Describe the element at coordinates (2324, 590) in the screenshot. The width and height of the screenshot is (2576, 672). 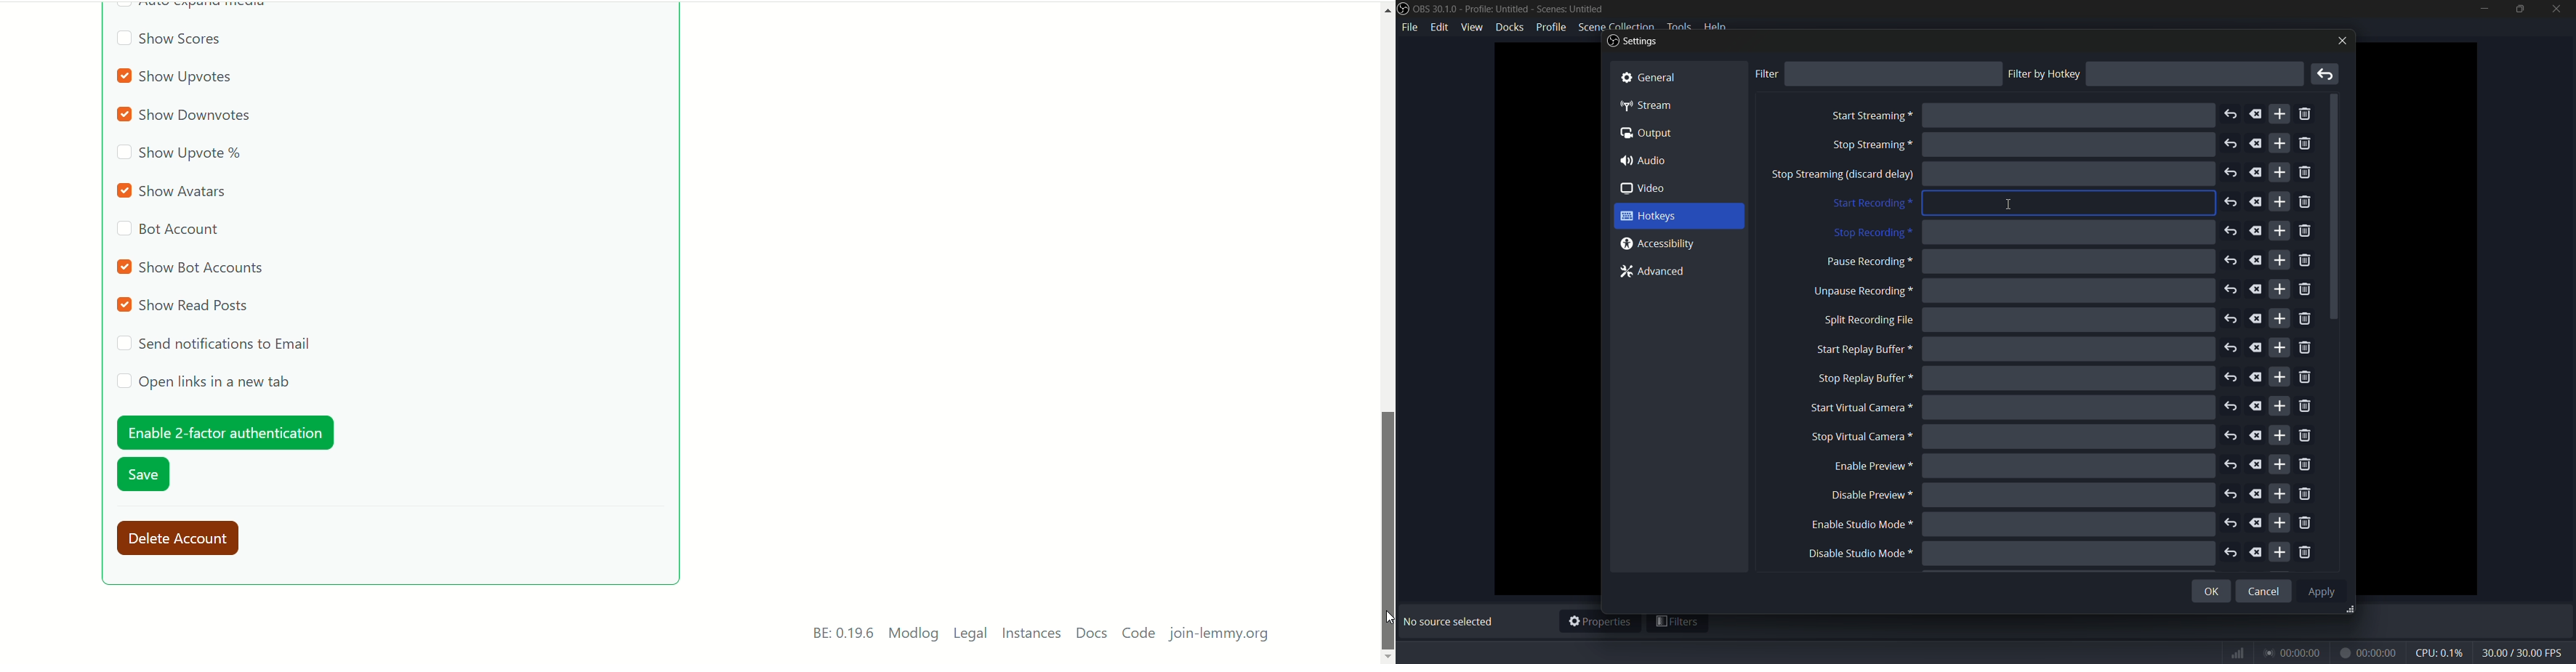
I see `Apply` at that location.